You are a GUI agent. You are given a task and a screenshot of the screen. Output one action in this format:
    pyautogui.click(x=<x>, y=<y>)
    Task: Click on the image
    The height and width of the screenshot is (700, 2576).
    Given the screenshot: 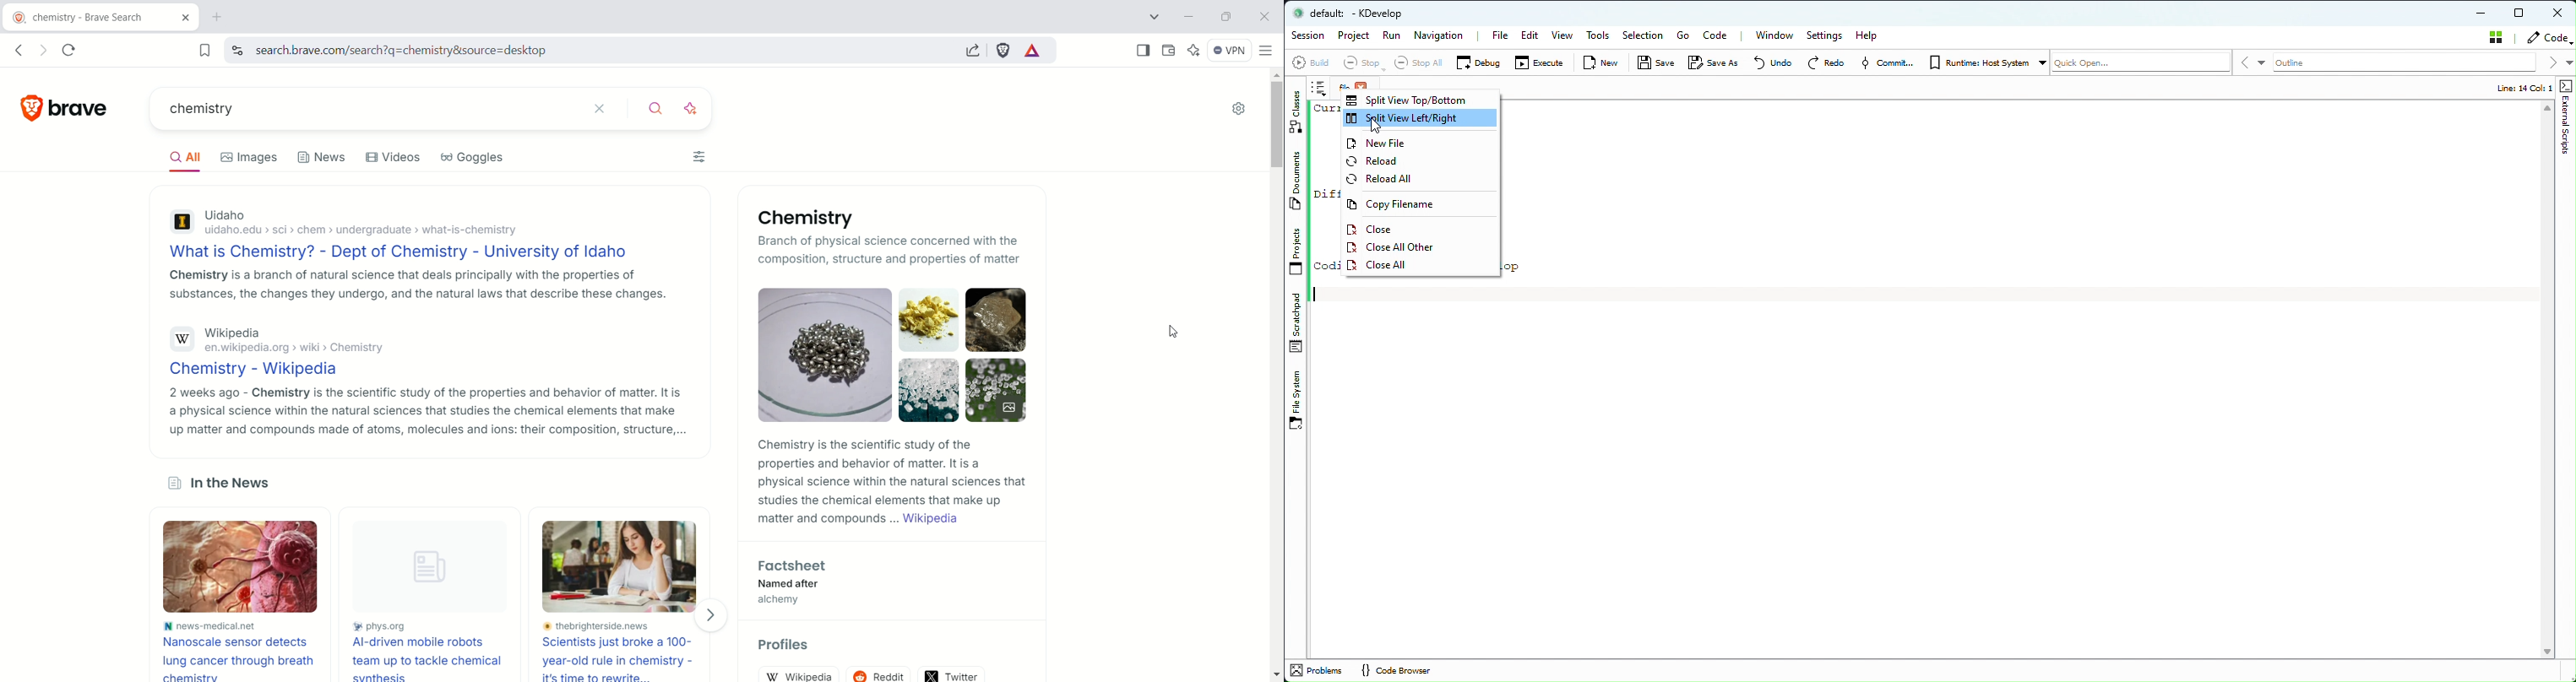 What is the action you would take?
    pyautogui.click(x=624, y=566)
    